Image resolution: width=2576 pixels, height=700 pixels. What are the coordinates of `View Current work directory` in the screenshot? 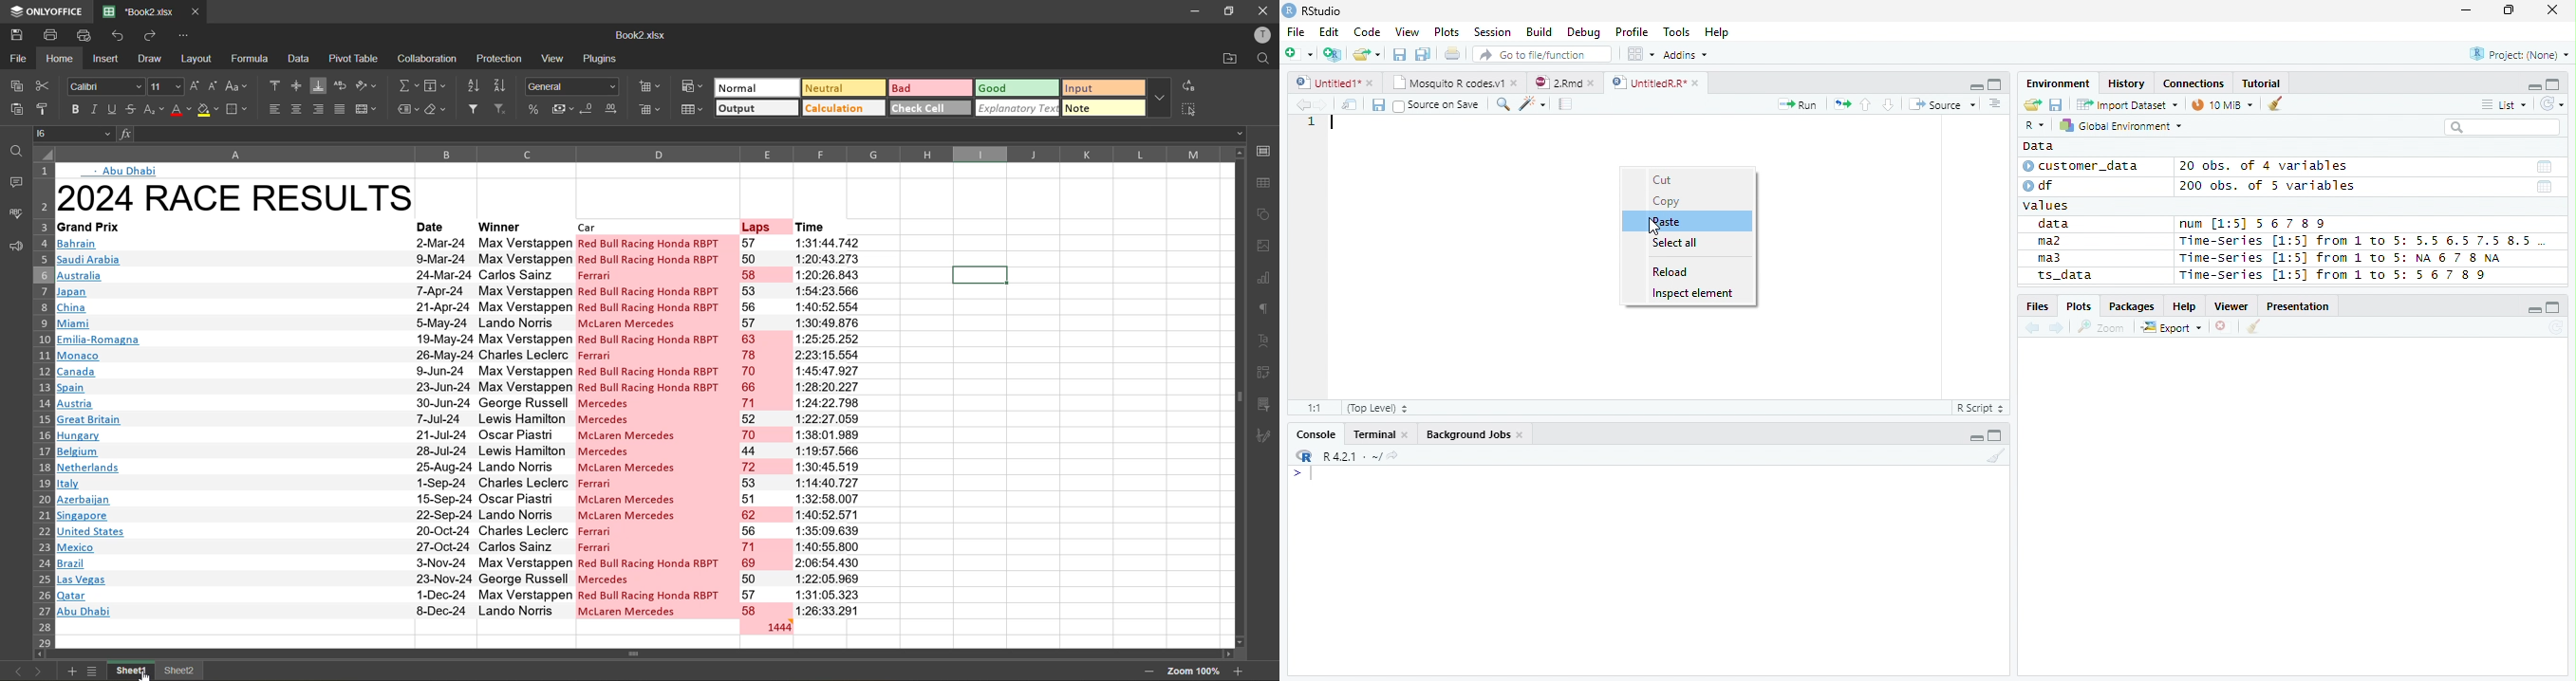 It's located at (1394, 455).